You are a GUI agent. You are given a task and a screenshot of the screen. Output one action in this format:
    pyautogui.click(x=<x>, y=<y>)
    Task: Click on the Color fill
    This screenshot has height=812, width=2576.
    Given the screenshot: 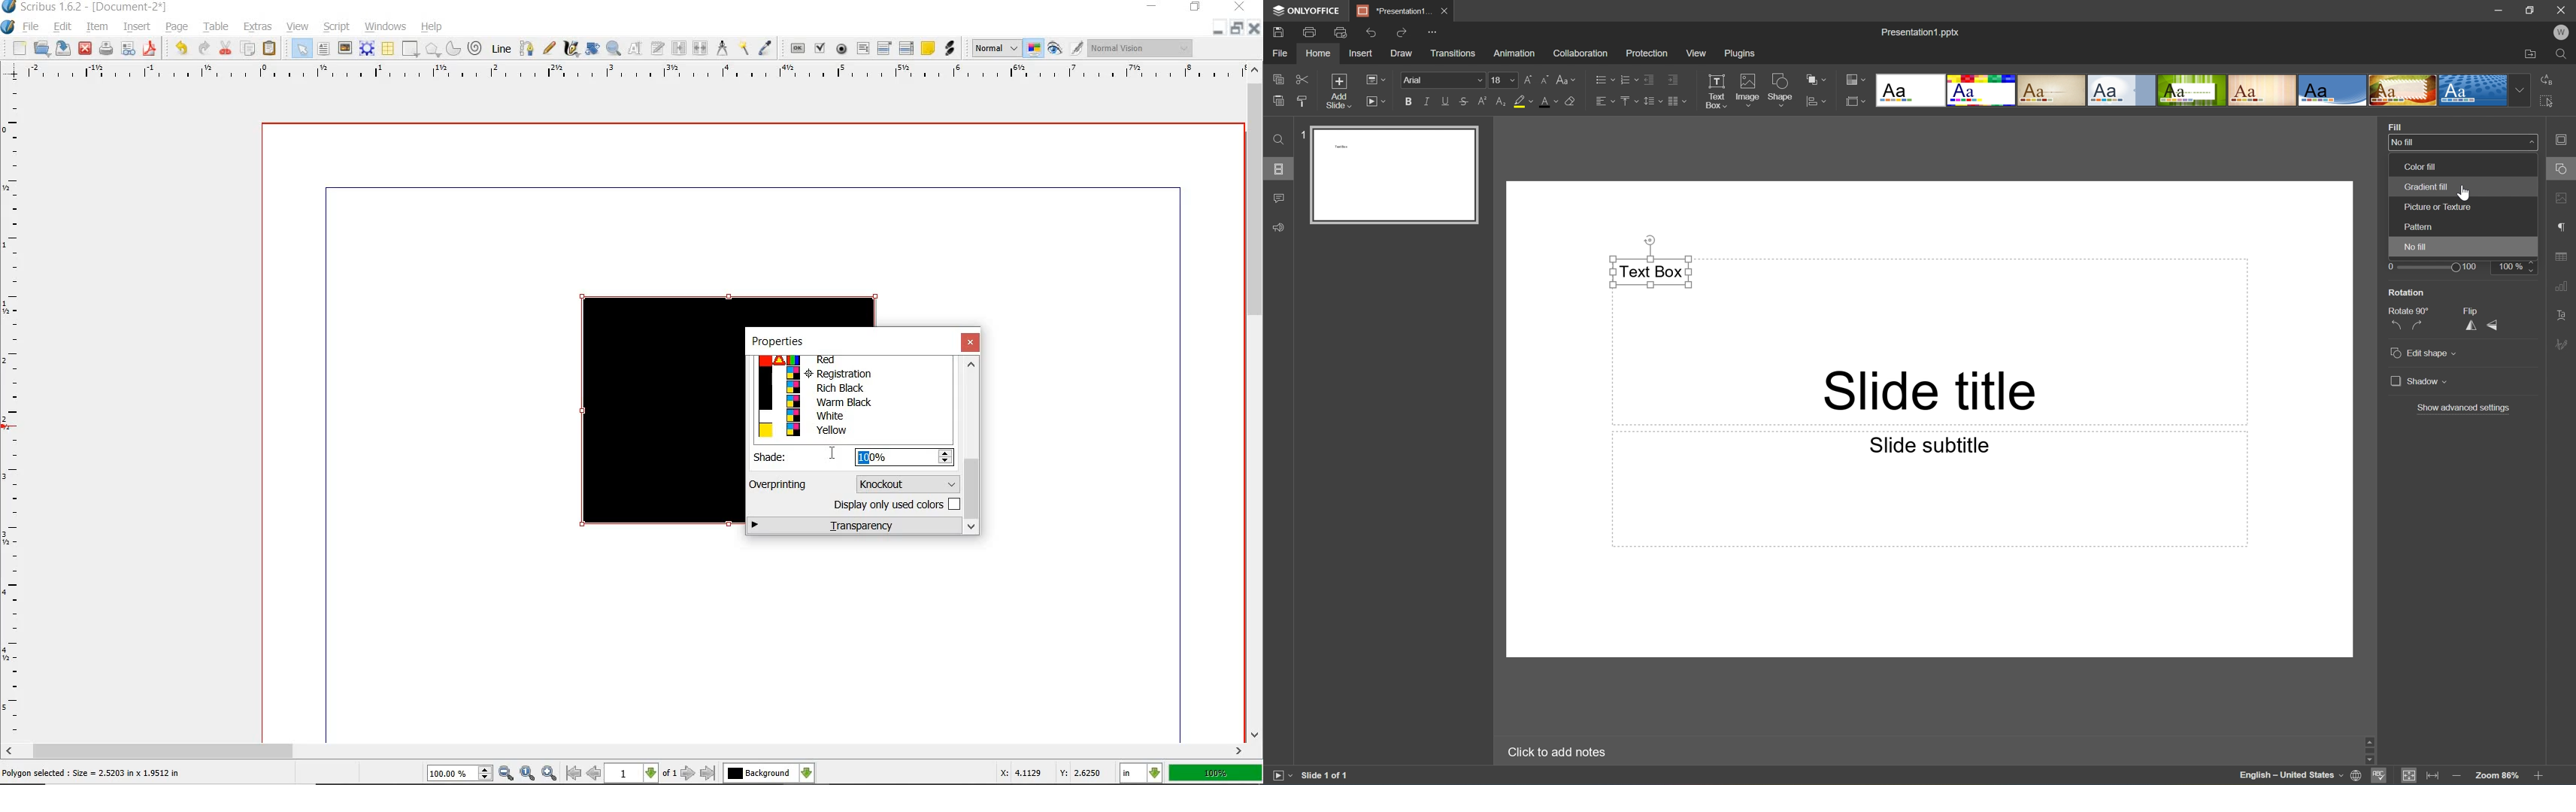 What is the action you would take?
    pyautogui.click(x=2422, y=167)
    